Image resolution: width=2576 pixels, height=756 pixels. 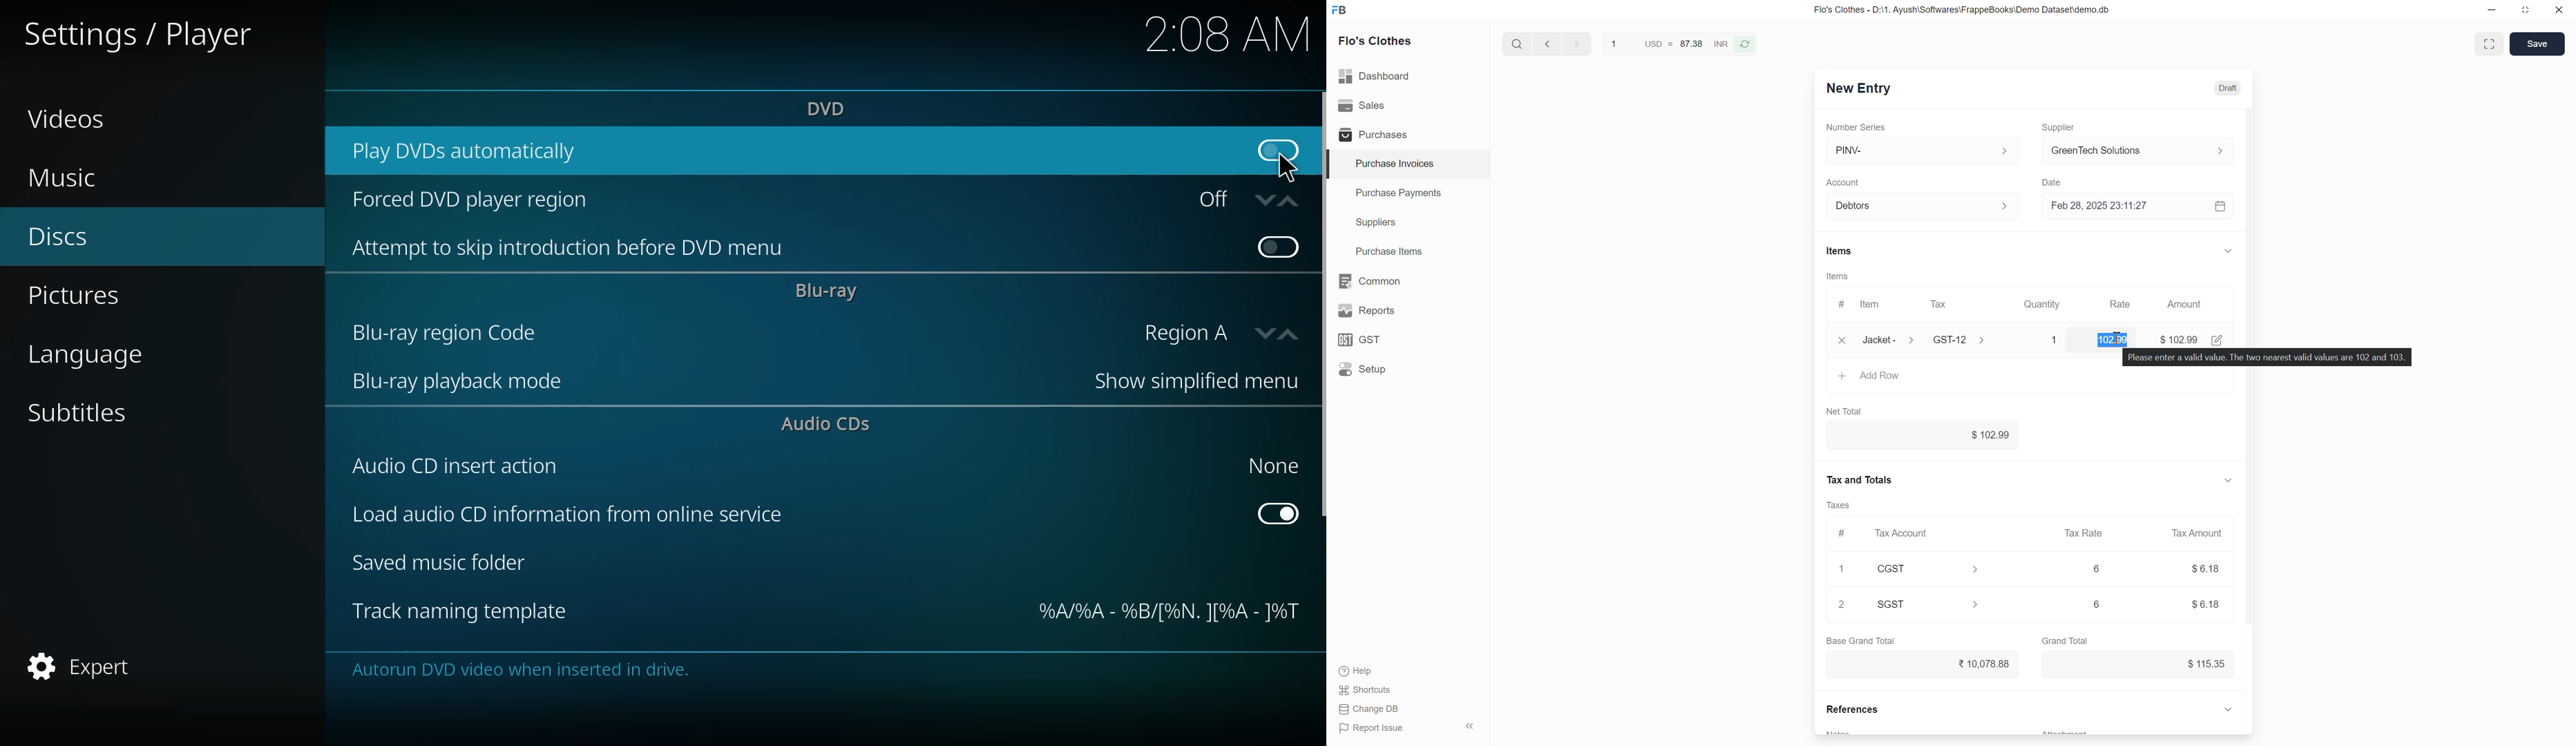 What do you see at coordinates (1928, 568) in the screenshot?
I see `CGST` at bounding box center [1928, 568].